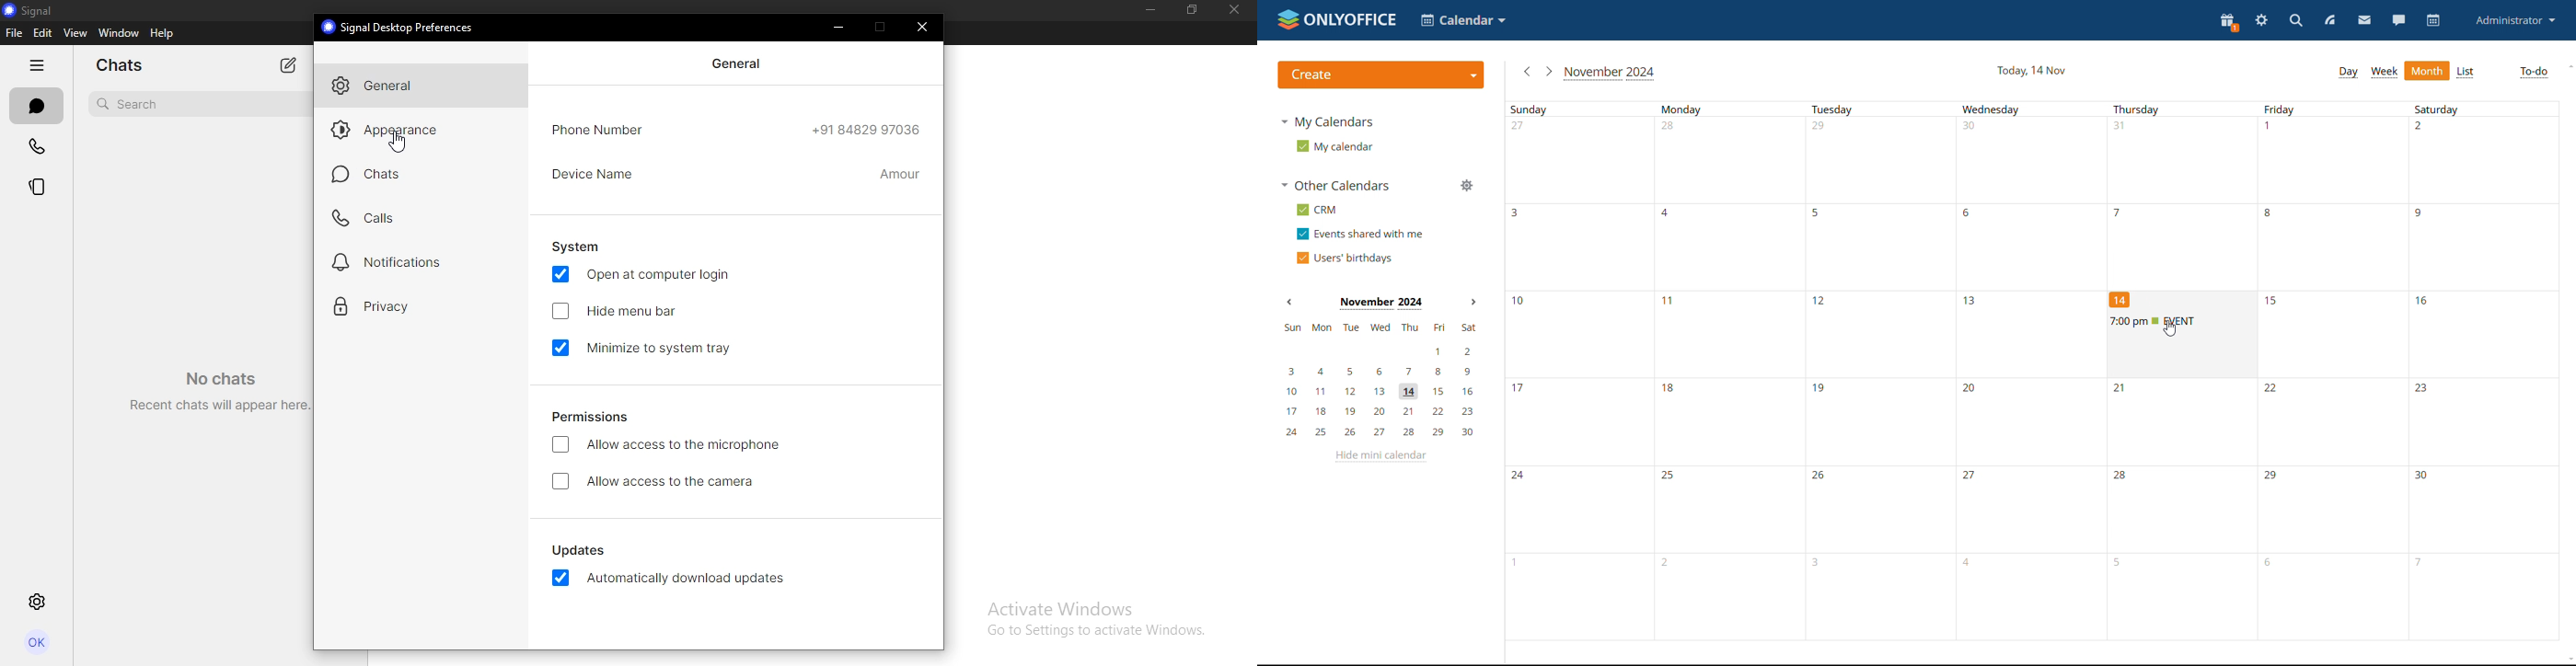 This screenshot has height=672, width=2576. Describe the element at coordinates (34, 10) in the screenshot. I see `signal logo` at that location.